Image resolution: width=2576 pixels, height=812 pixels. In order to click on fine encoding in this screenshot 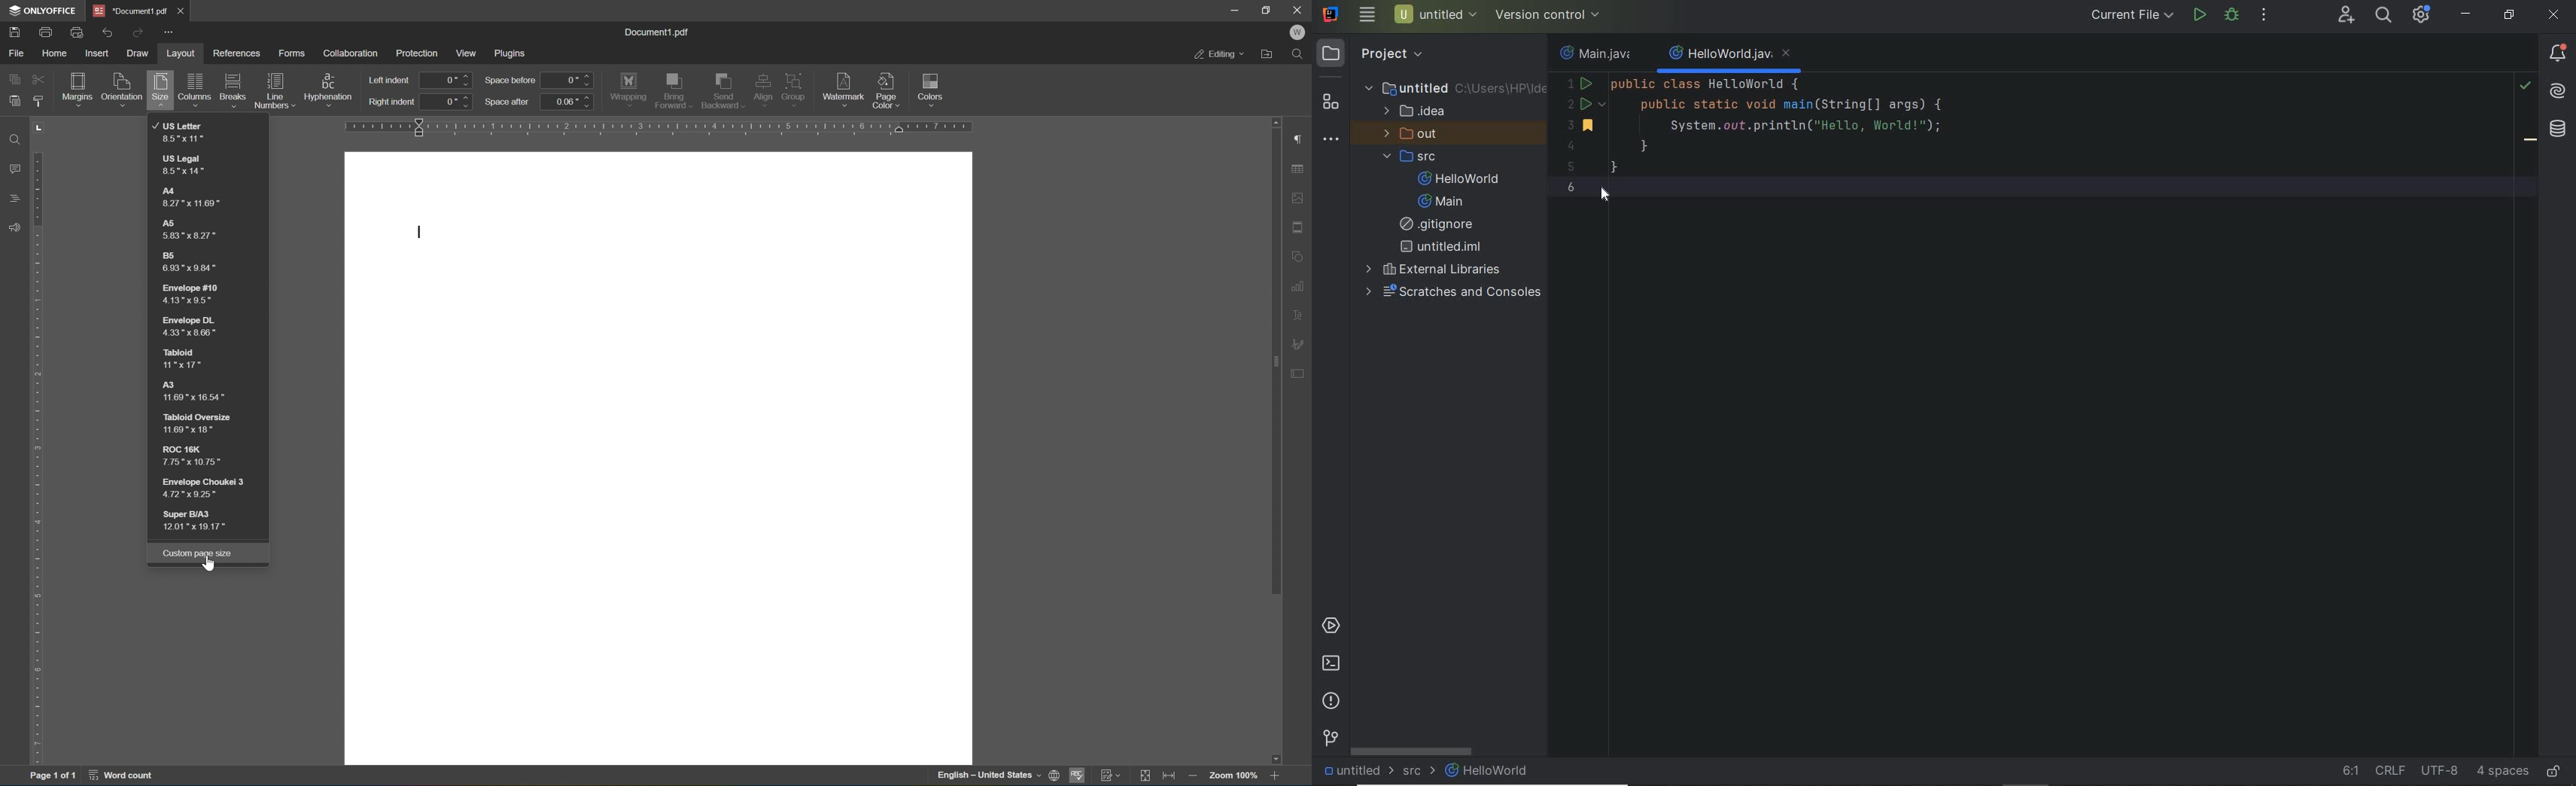, I will do `click(2439, 772)`.